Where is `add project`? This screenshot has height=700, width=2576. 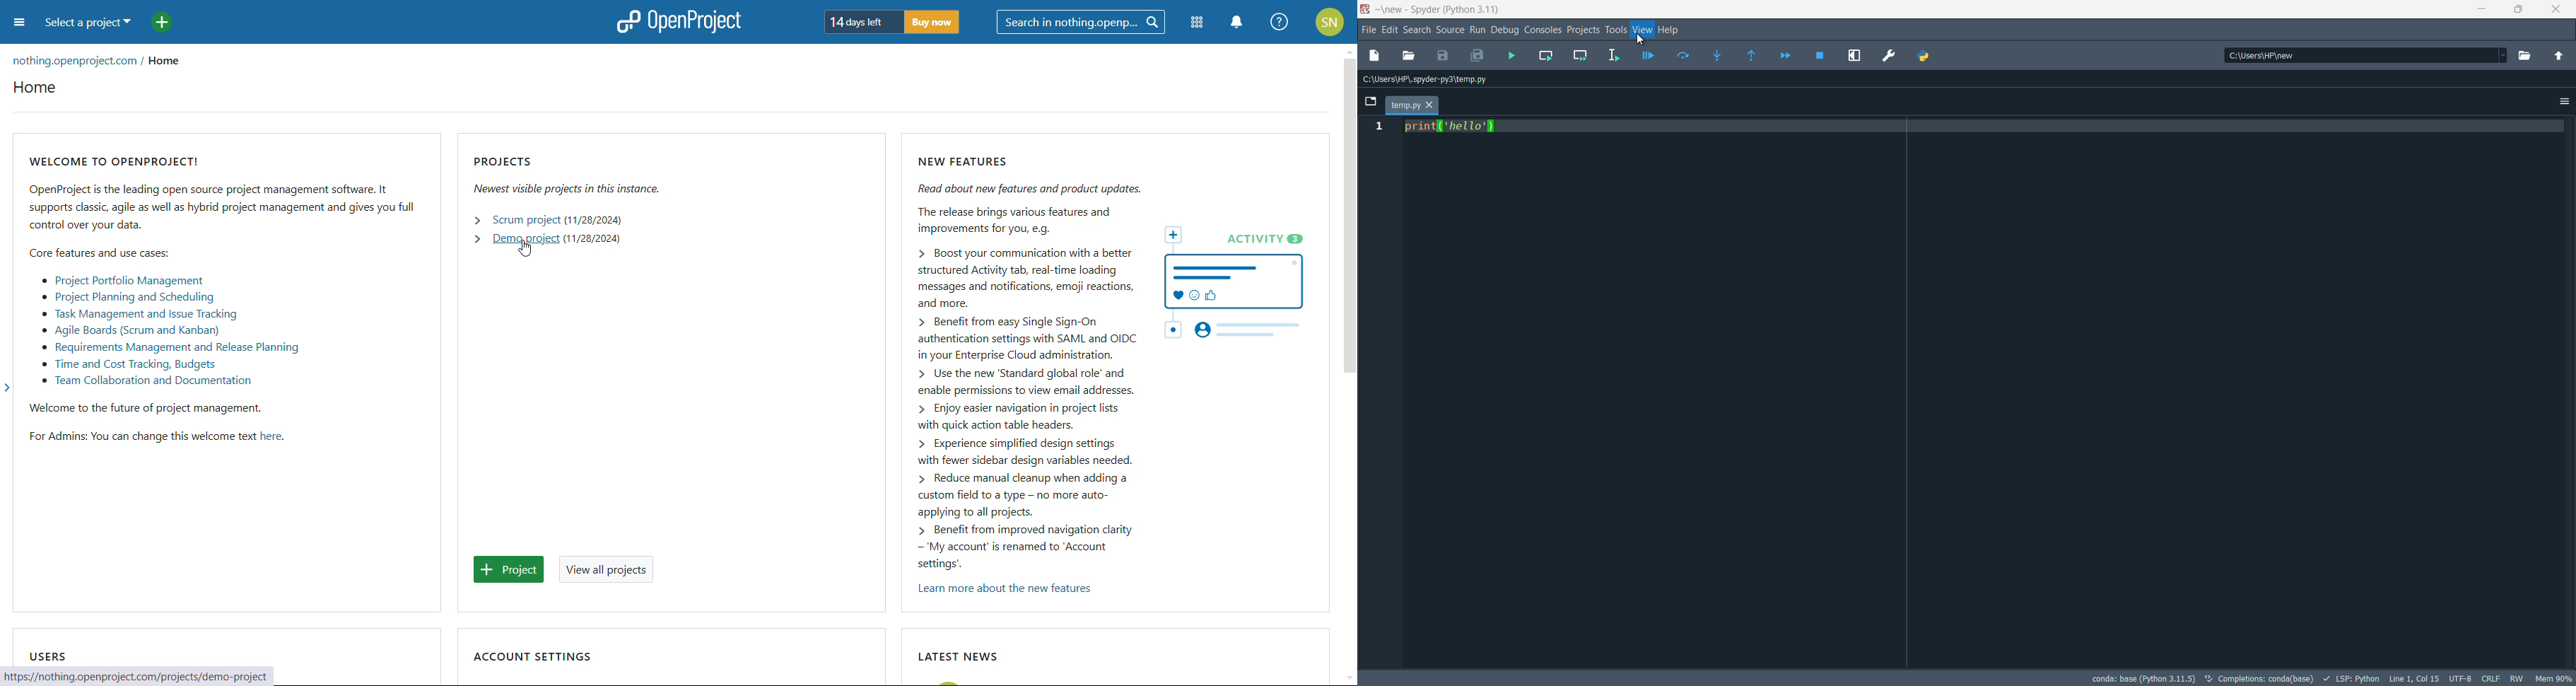 add project is located at coordinates (162, 23).